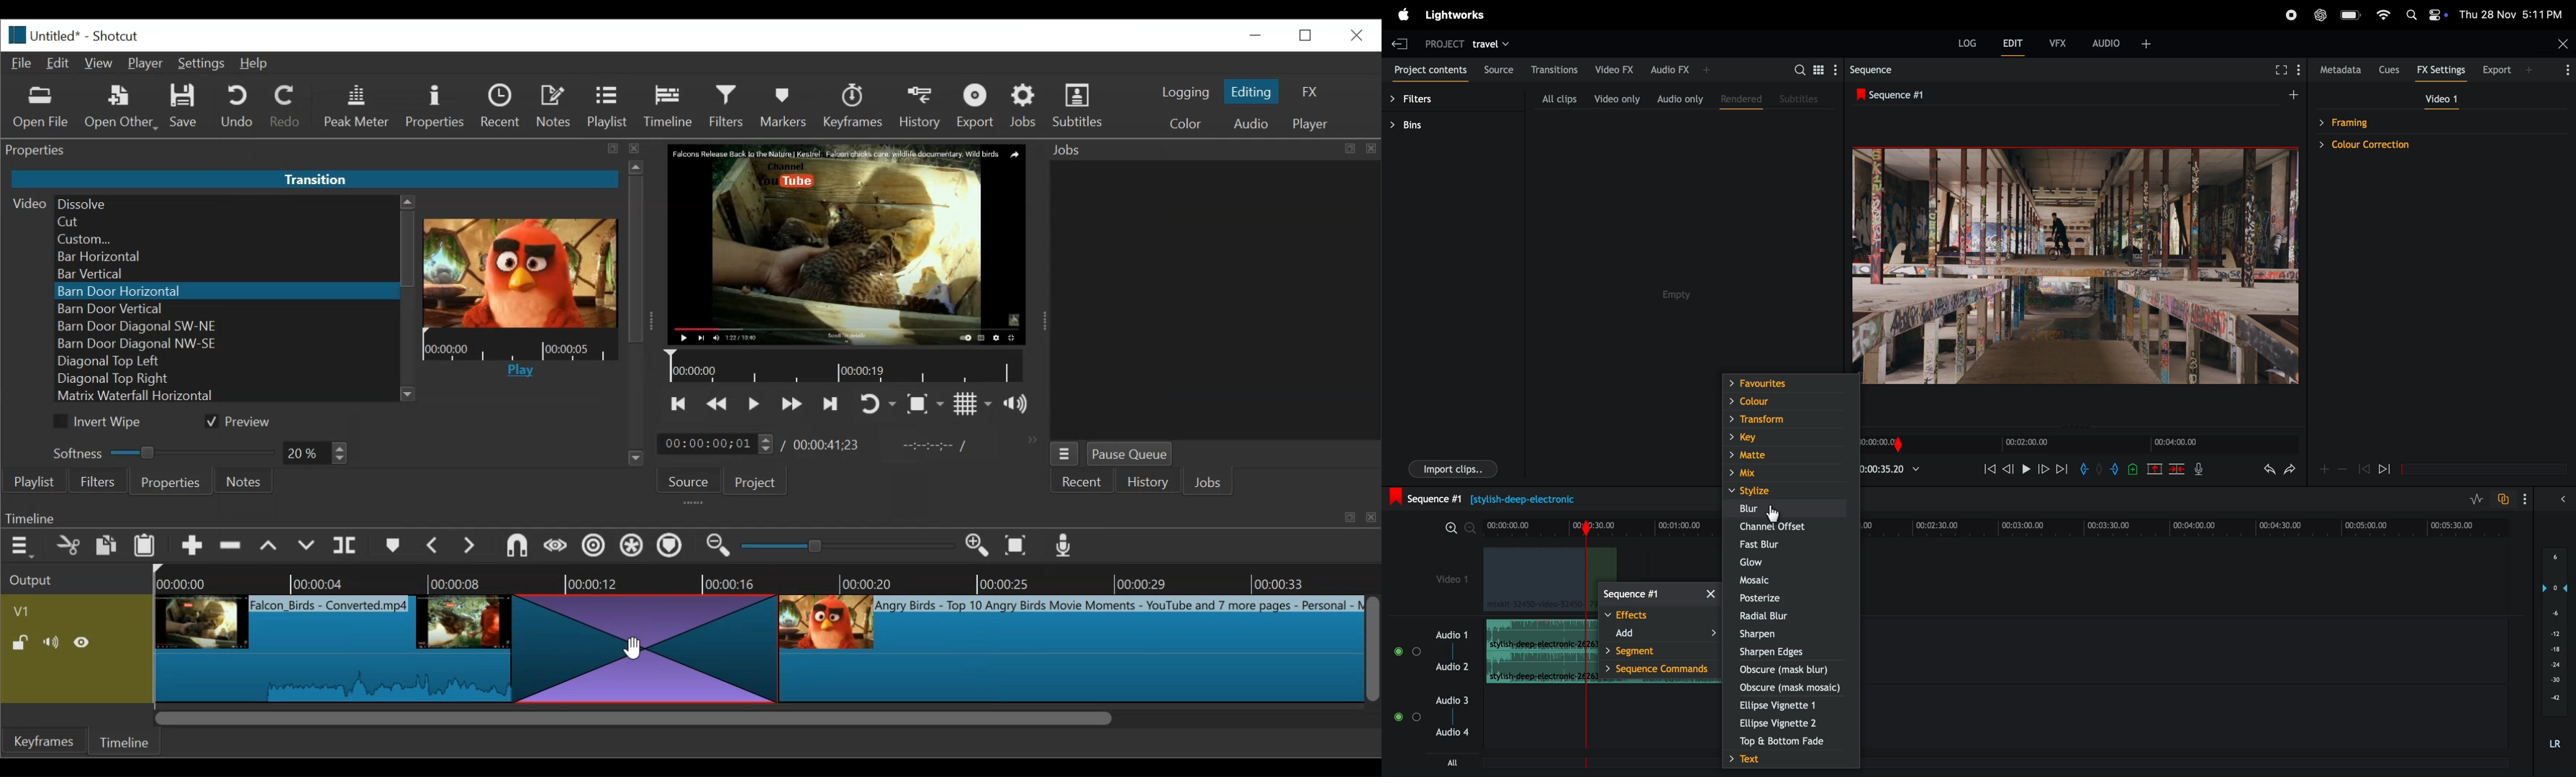 Image resolution: width=2576 pixels, height=784 pixels. I want to click on all clips, so click(1558, 97).